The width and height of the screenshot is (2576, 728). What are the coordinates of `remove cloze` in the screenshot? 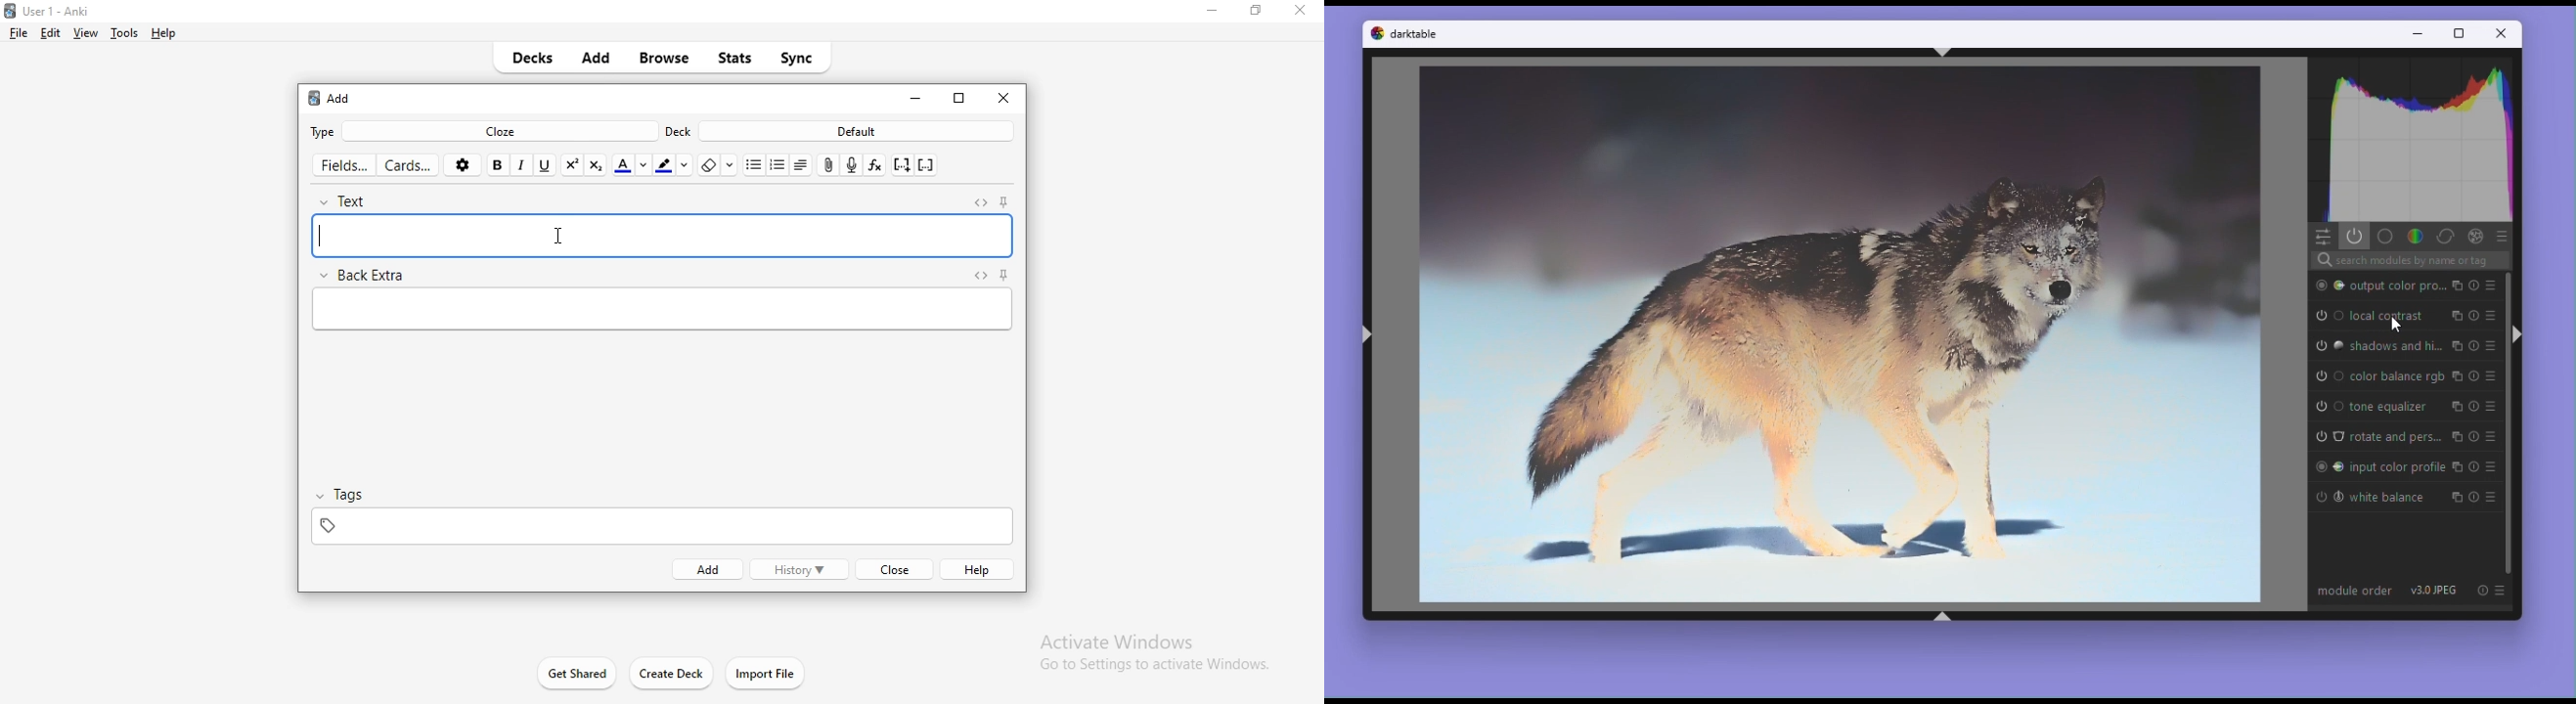 It's located at (927, 166).